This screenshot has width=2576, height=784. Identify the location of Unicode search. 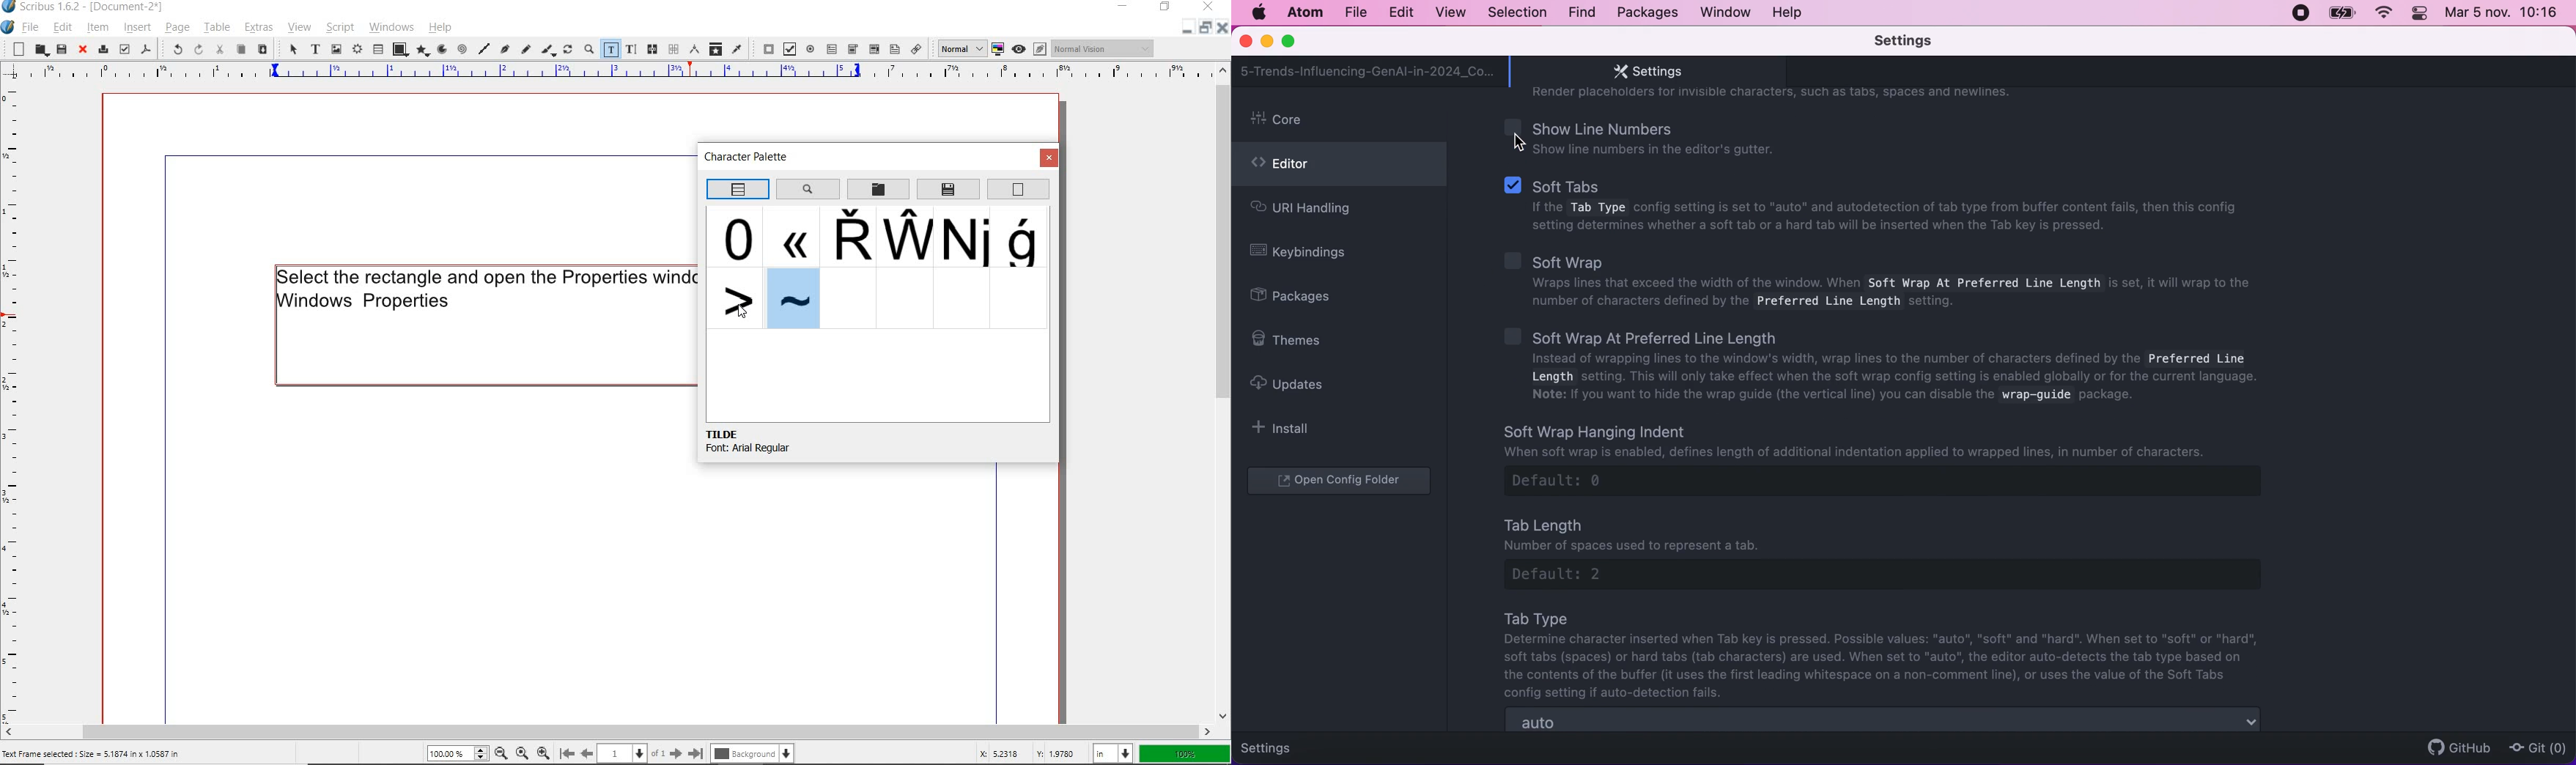
(807, 188).